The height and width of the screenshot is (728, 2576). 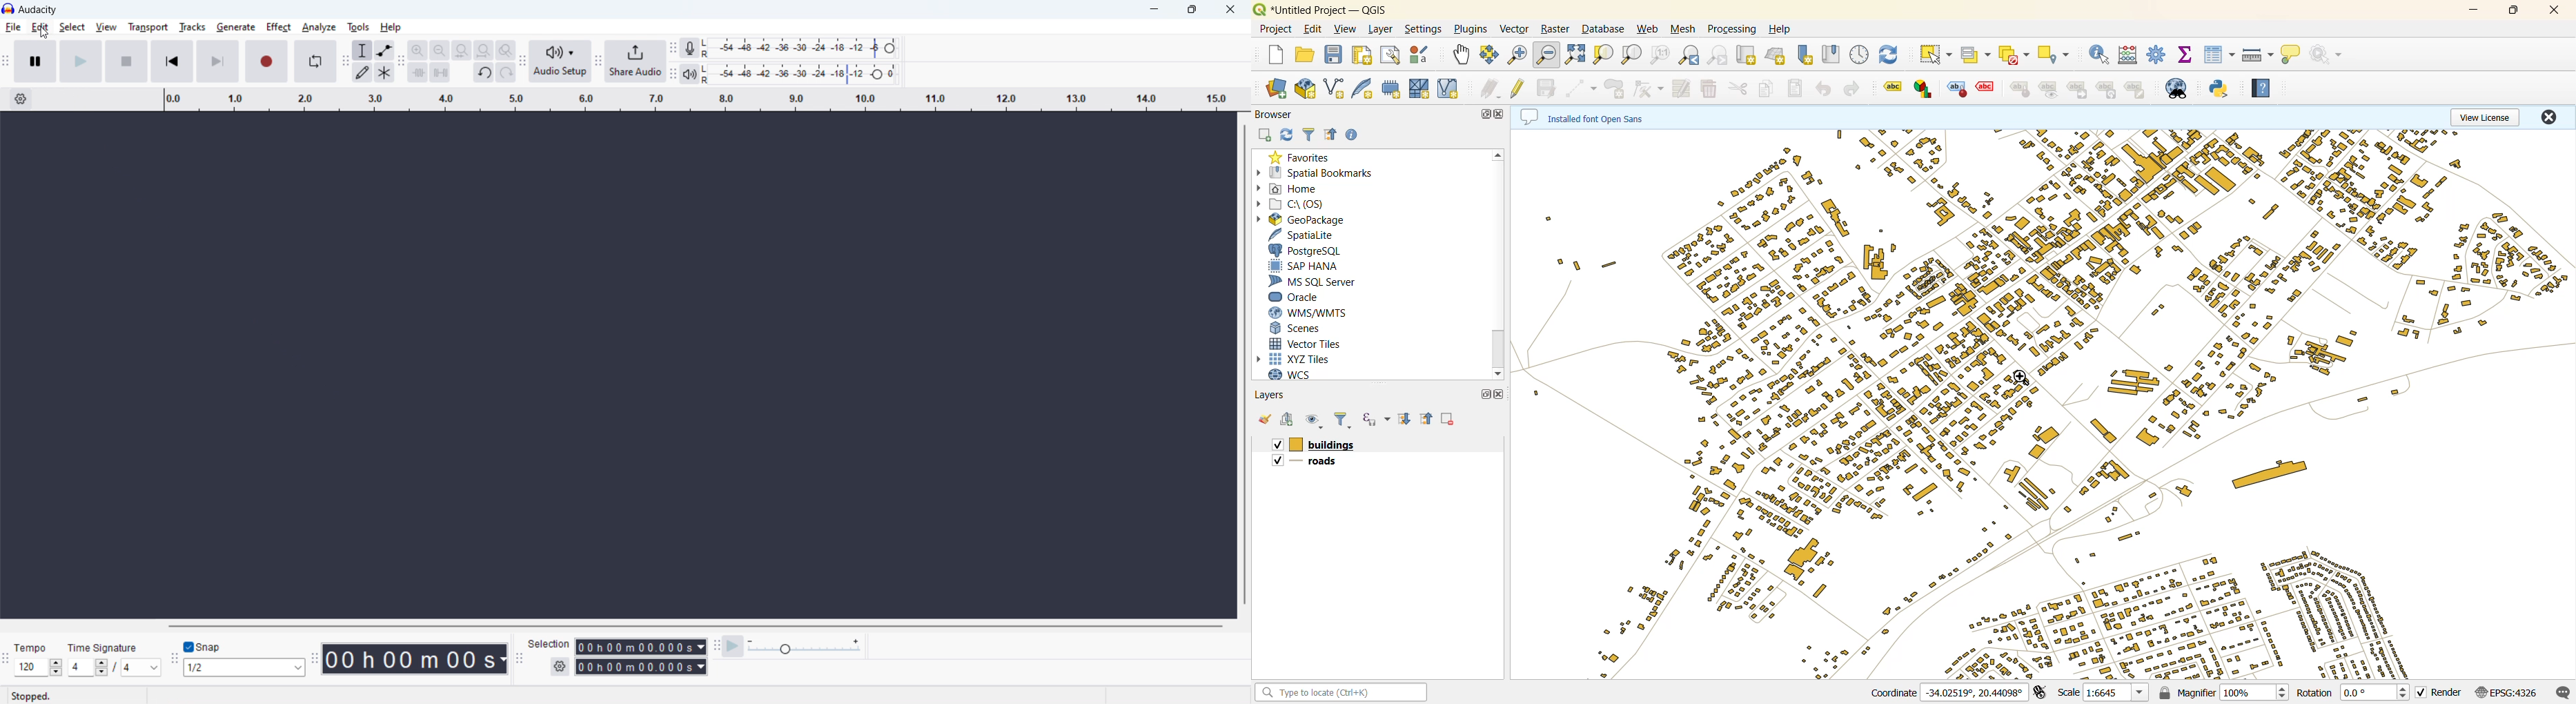 What do you see at coordinates (560, 62) in the screenshot?
I see `audio setup` at bounding box center [560, 62].